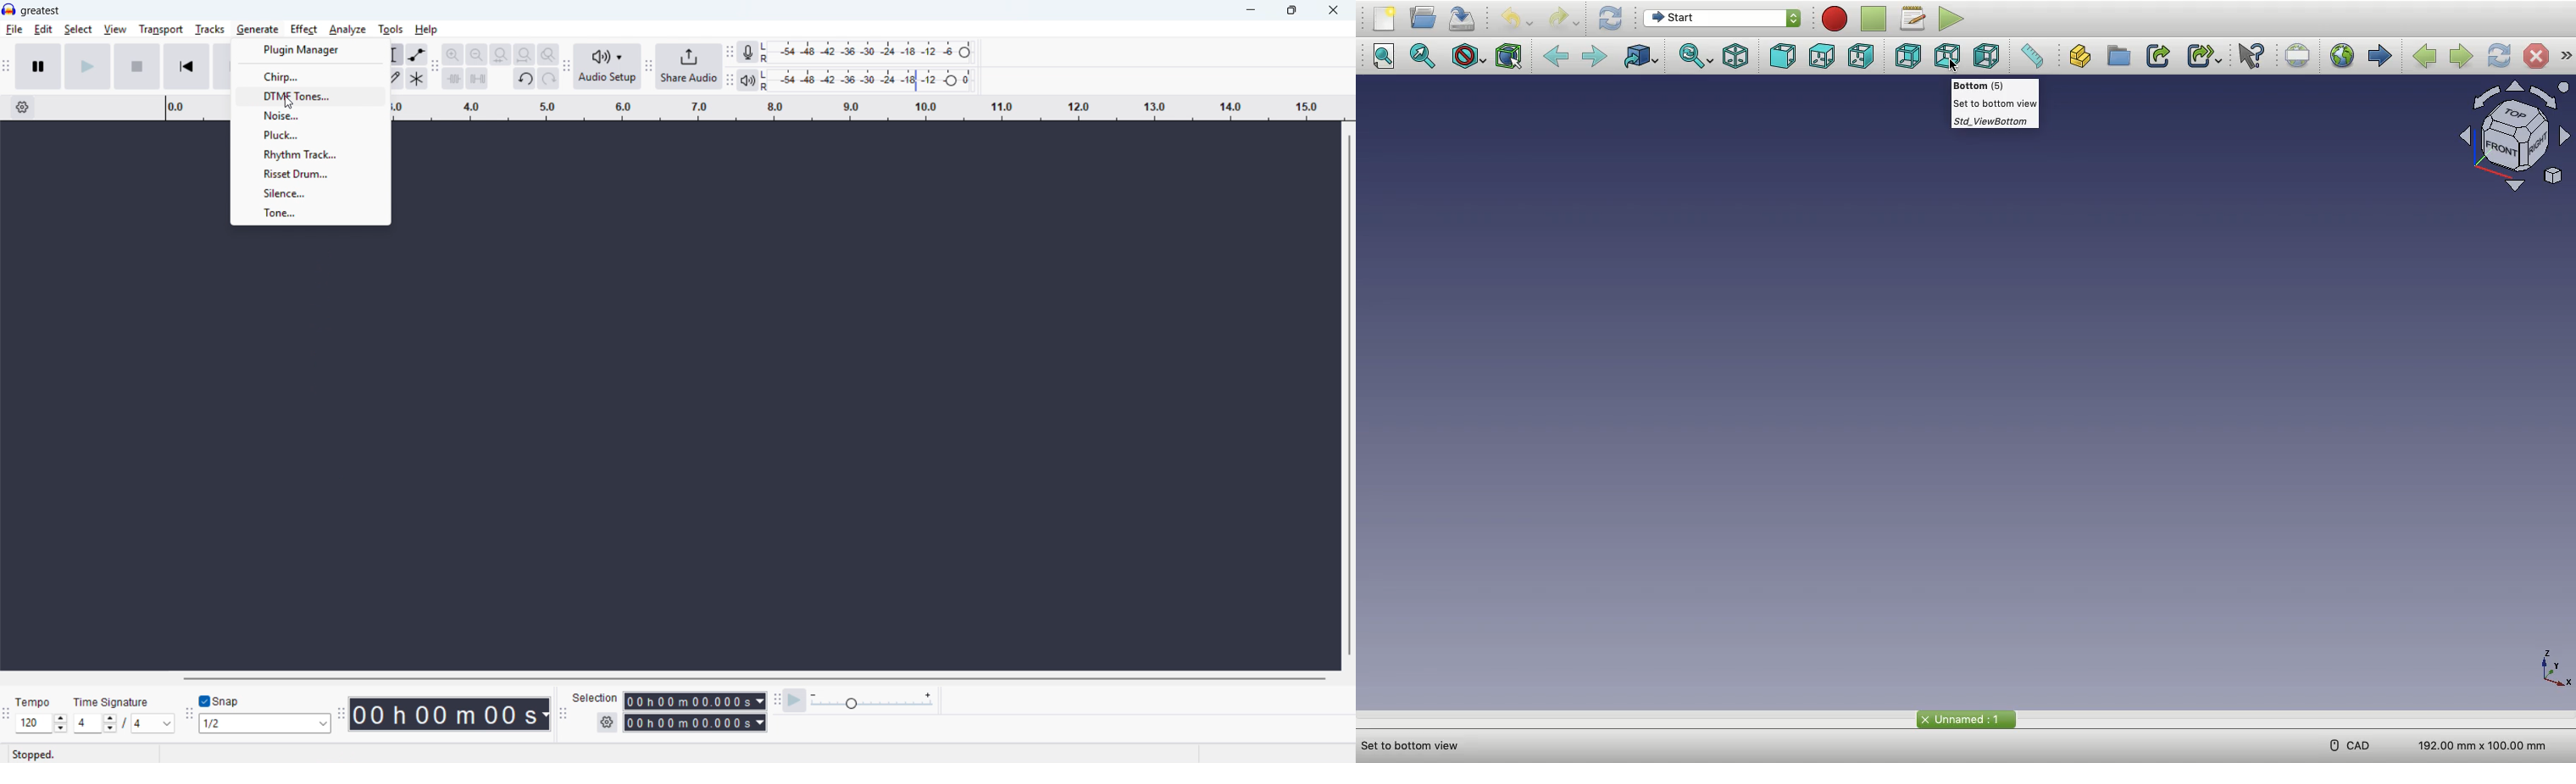 The height and width of the screenshot is (784, 2576). Describe the element at coordinates (1426, 18) in the screenshot. I see `Open` at that location.